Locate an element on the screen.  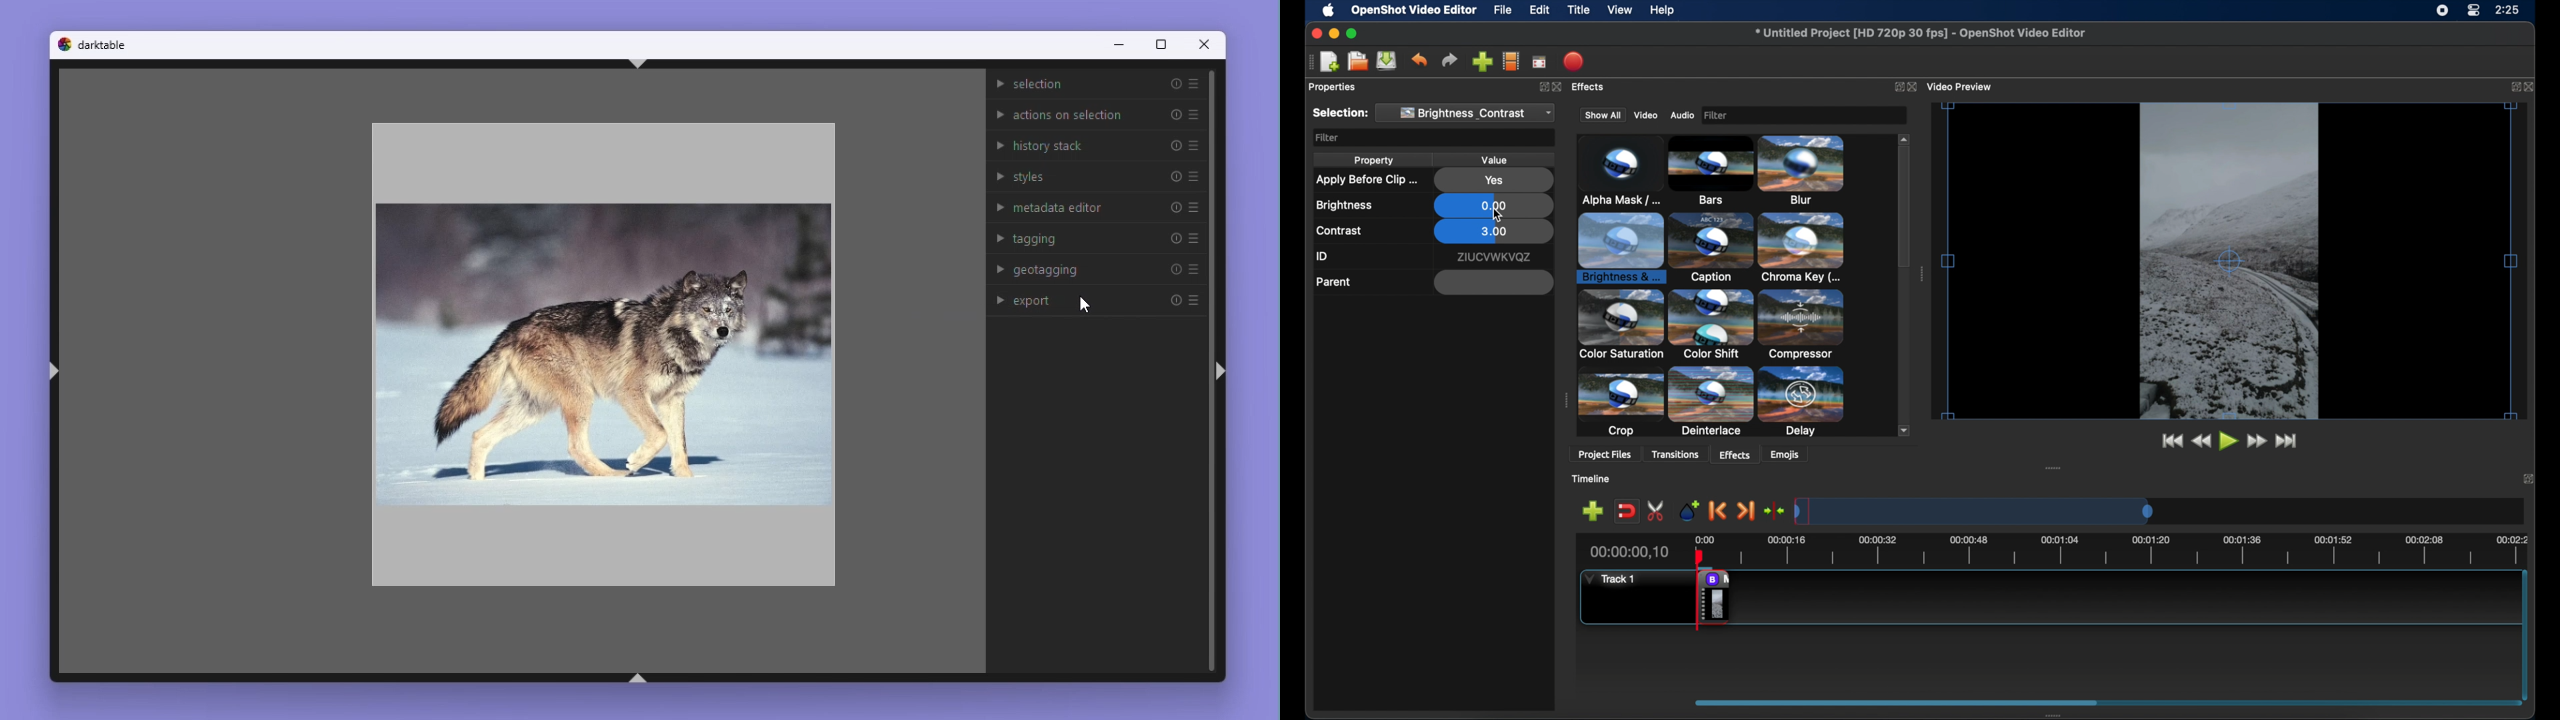
contrast is located at coordinates (1339, 231).